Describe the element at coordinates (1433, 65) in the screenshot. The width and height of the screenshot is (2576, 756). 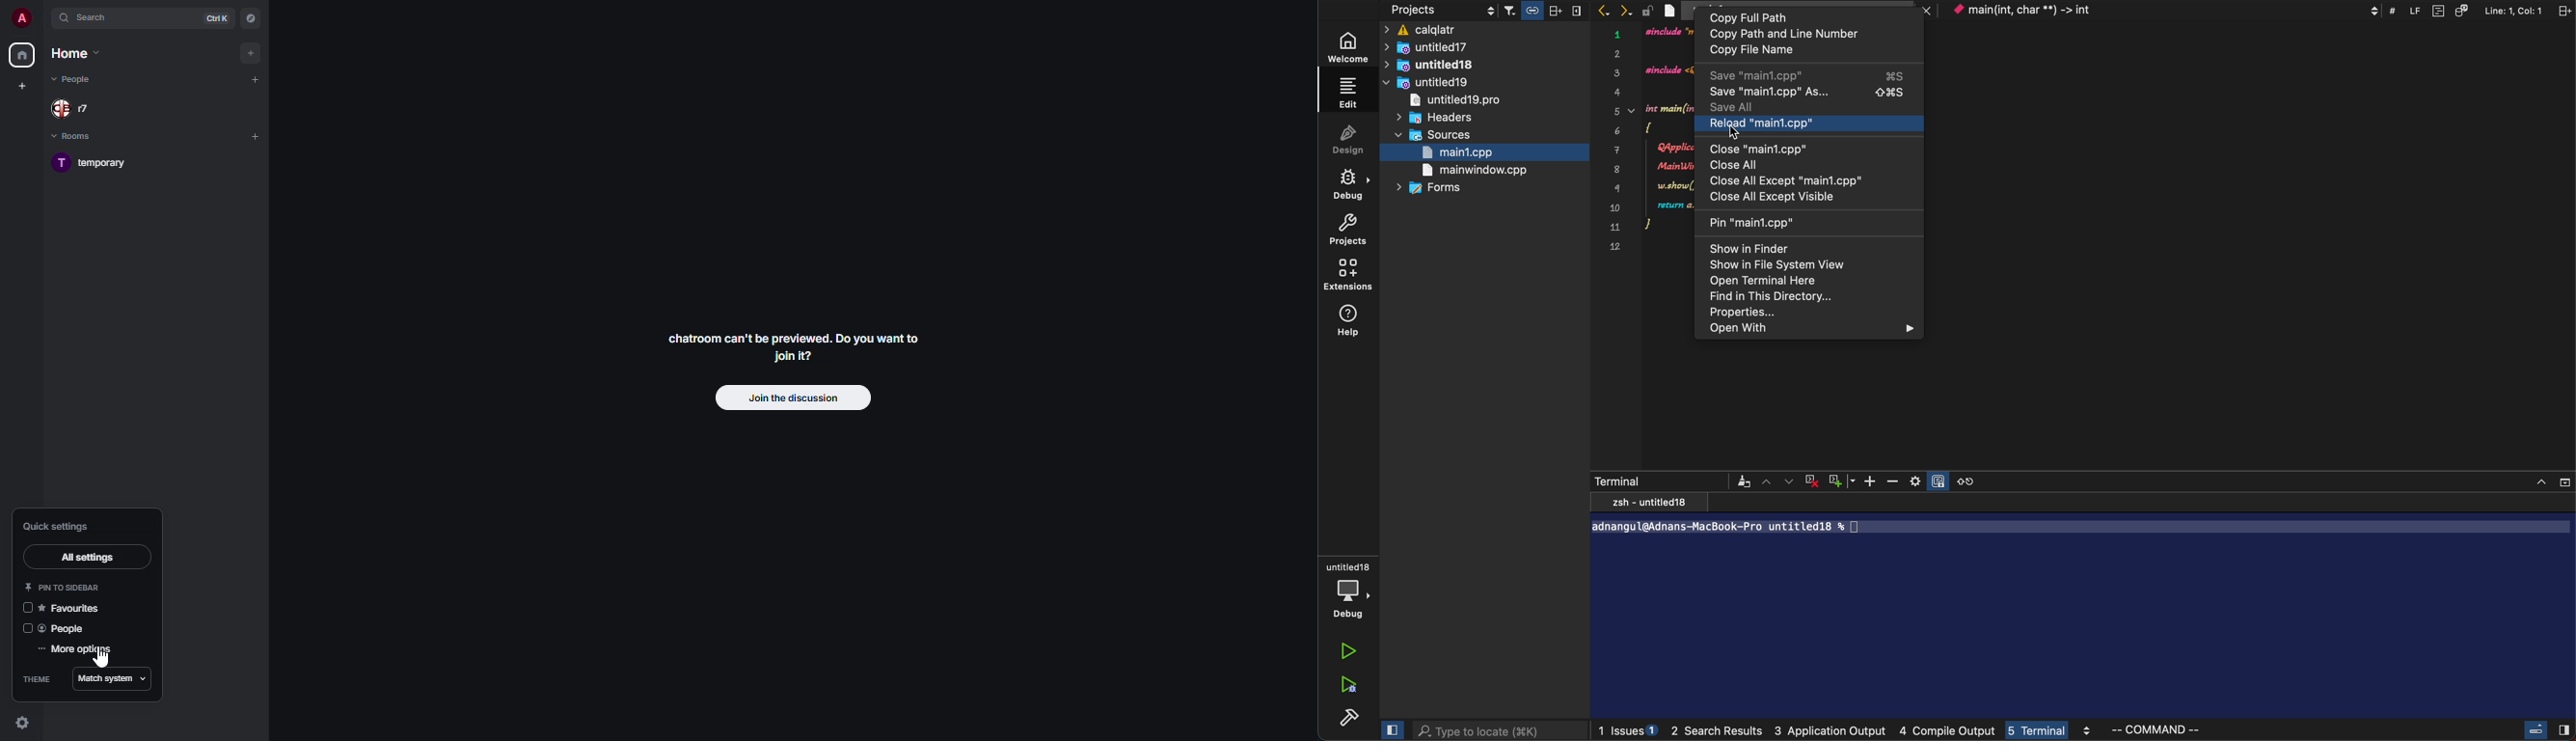
I see `untitled18` at that location.